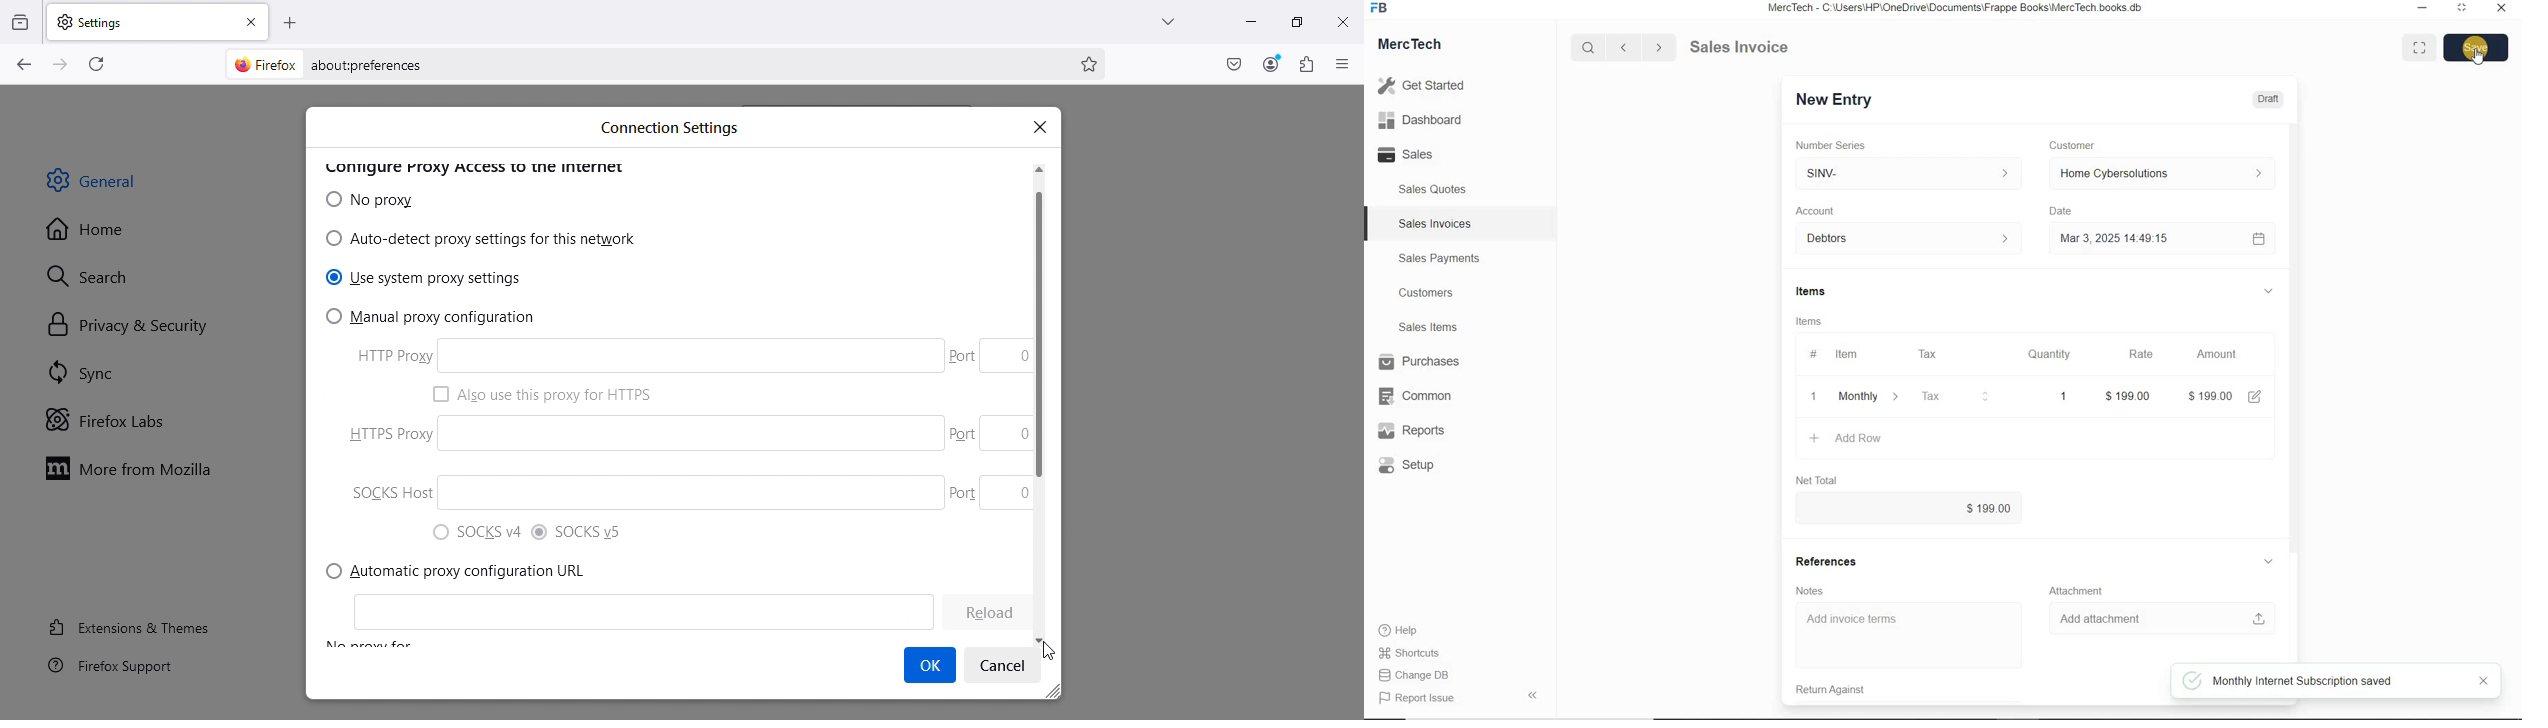 Image resolution: width=2548 pixels, height=728 pixels. Describe the element at coordinates (1426, 86) in the screenshot. I see `Get Started` at that location.